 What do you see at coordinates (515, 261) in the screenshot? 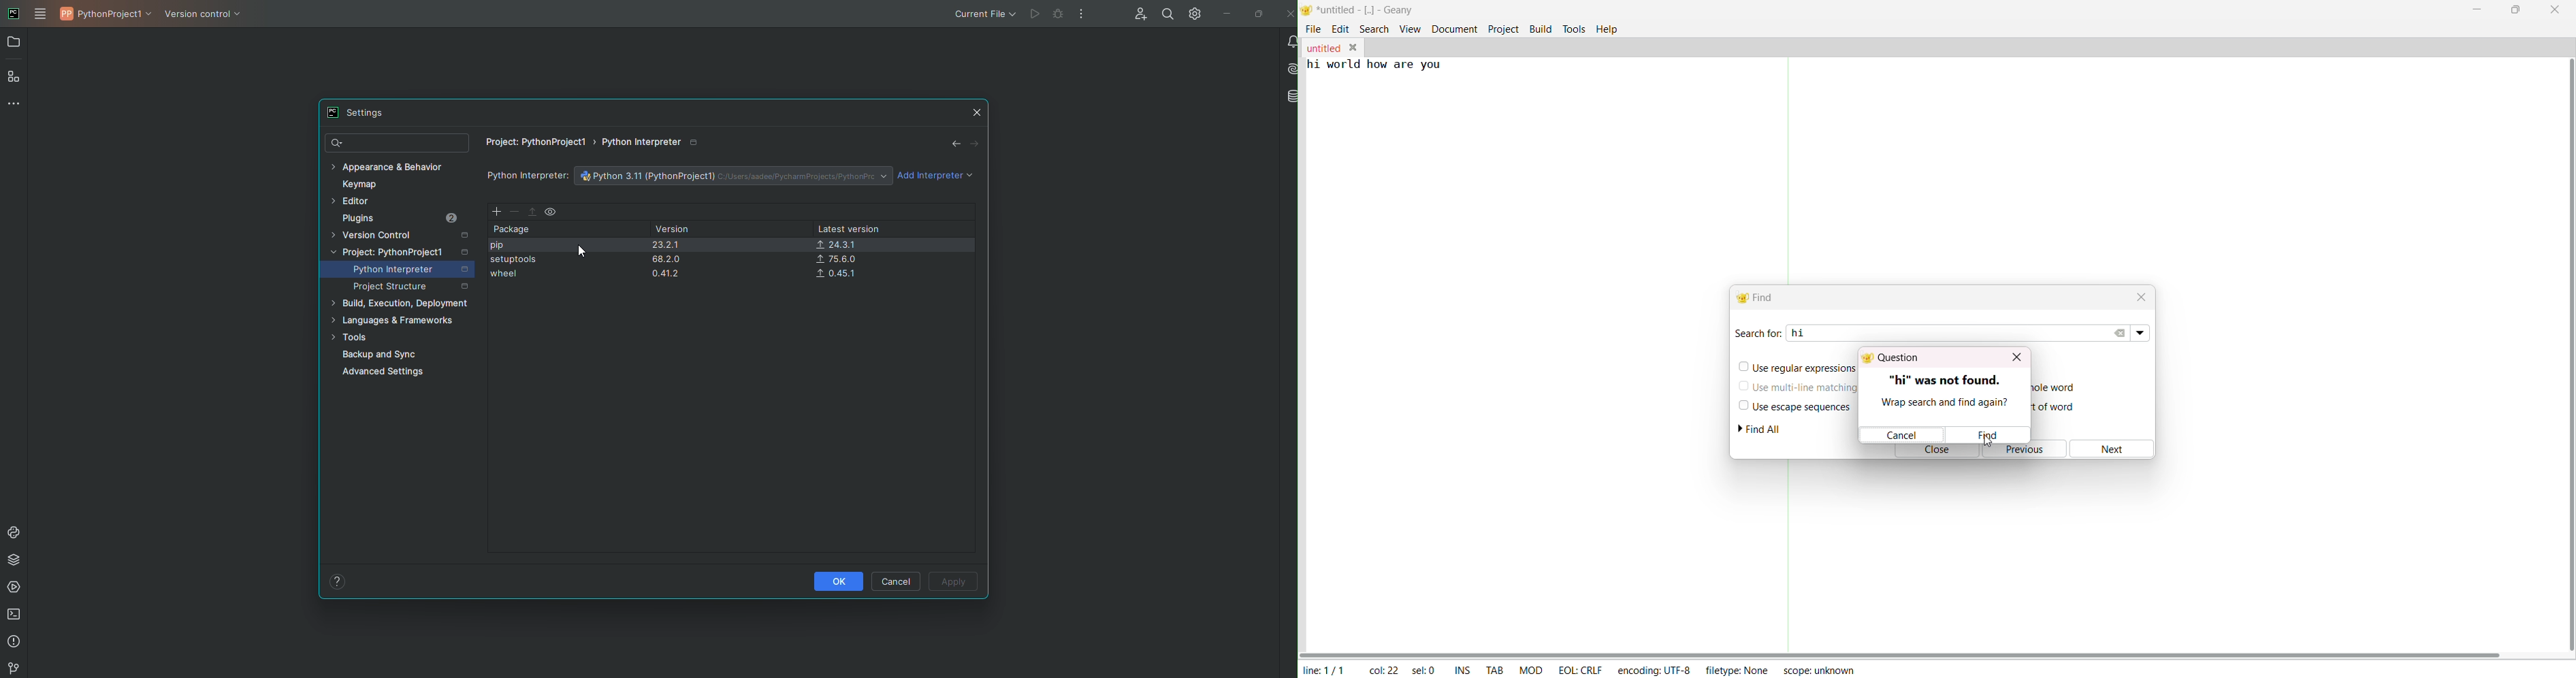
I see `Setuptools` at bounding box center [515, 261].